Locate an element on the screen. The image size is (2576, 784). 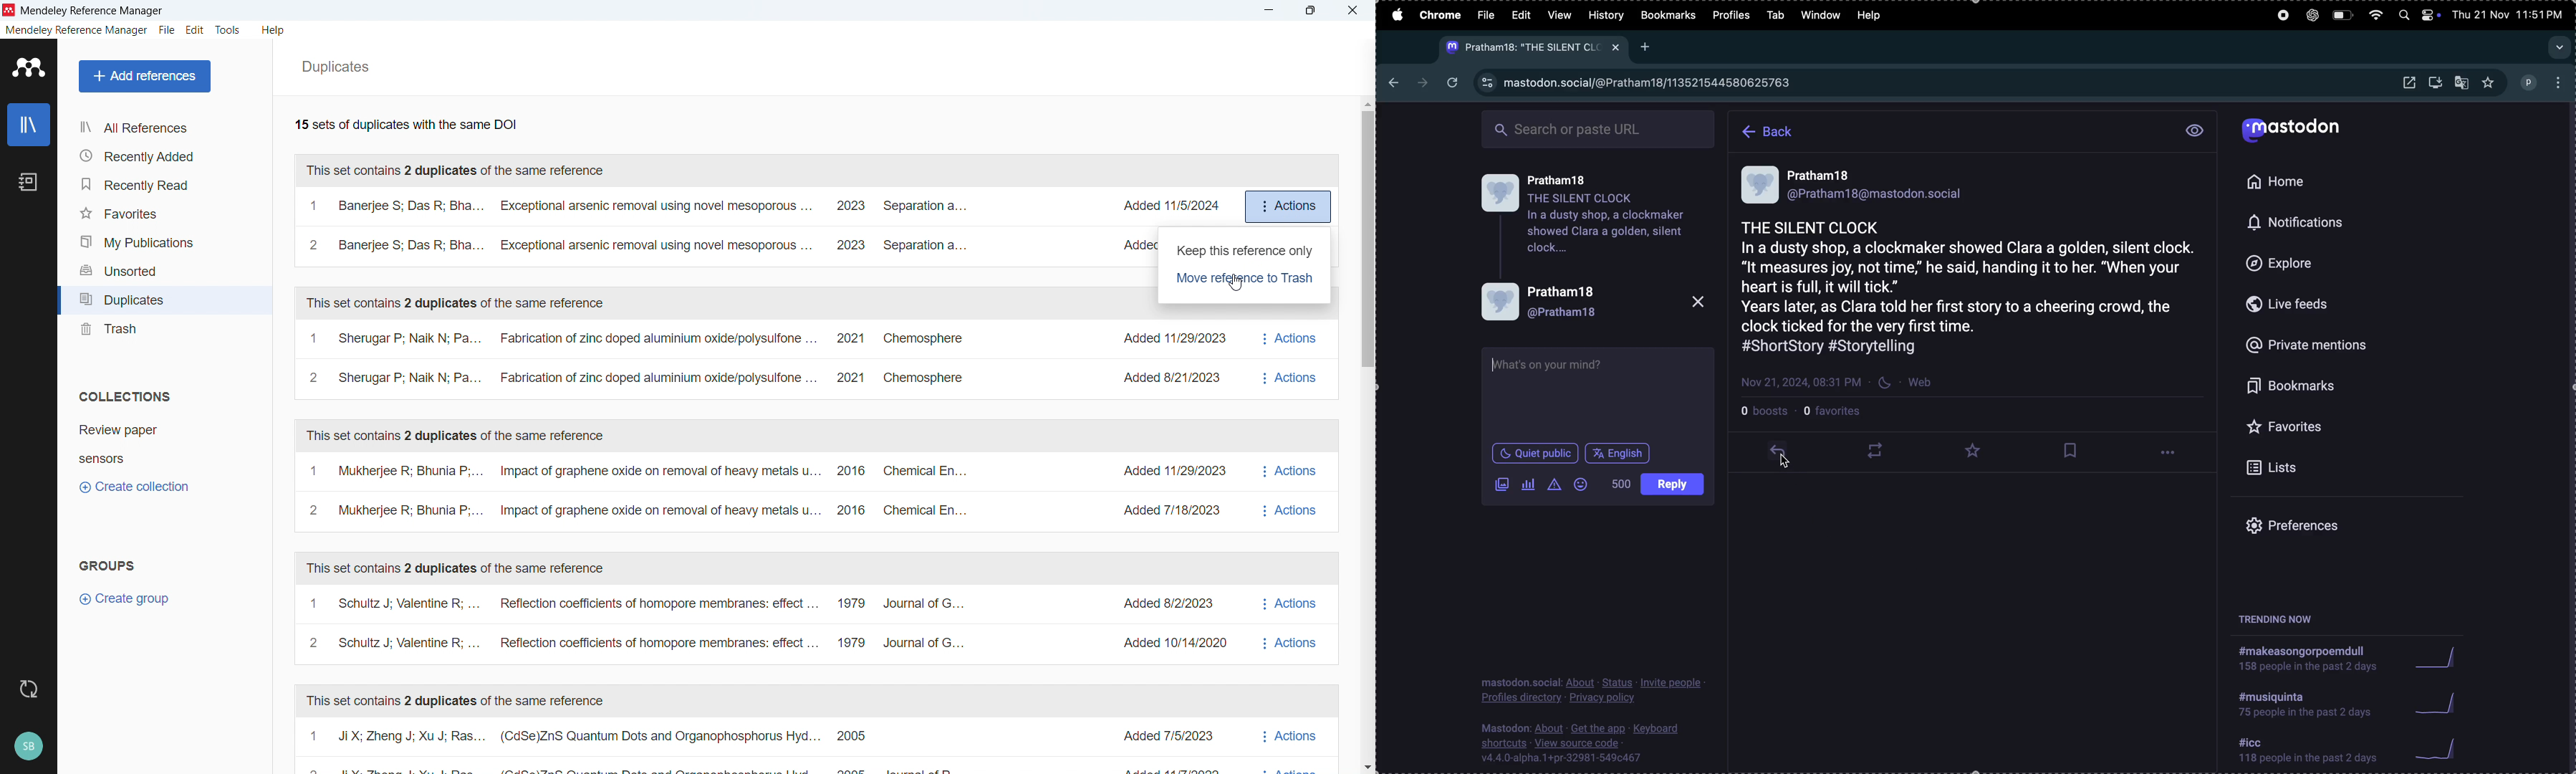
My publications  is located at coordinates (163, 242).